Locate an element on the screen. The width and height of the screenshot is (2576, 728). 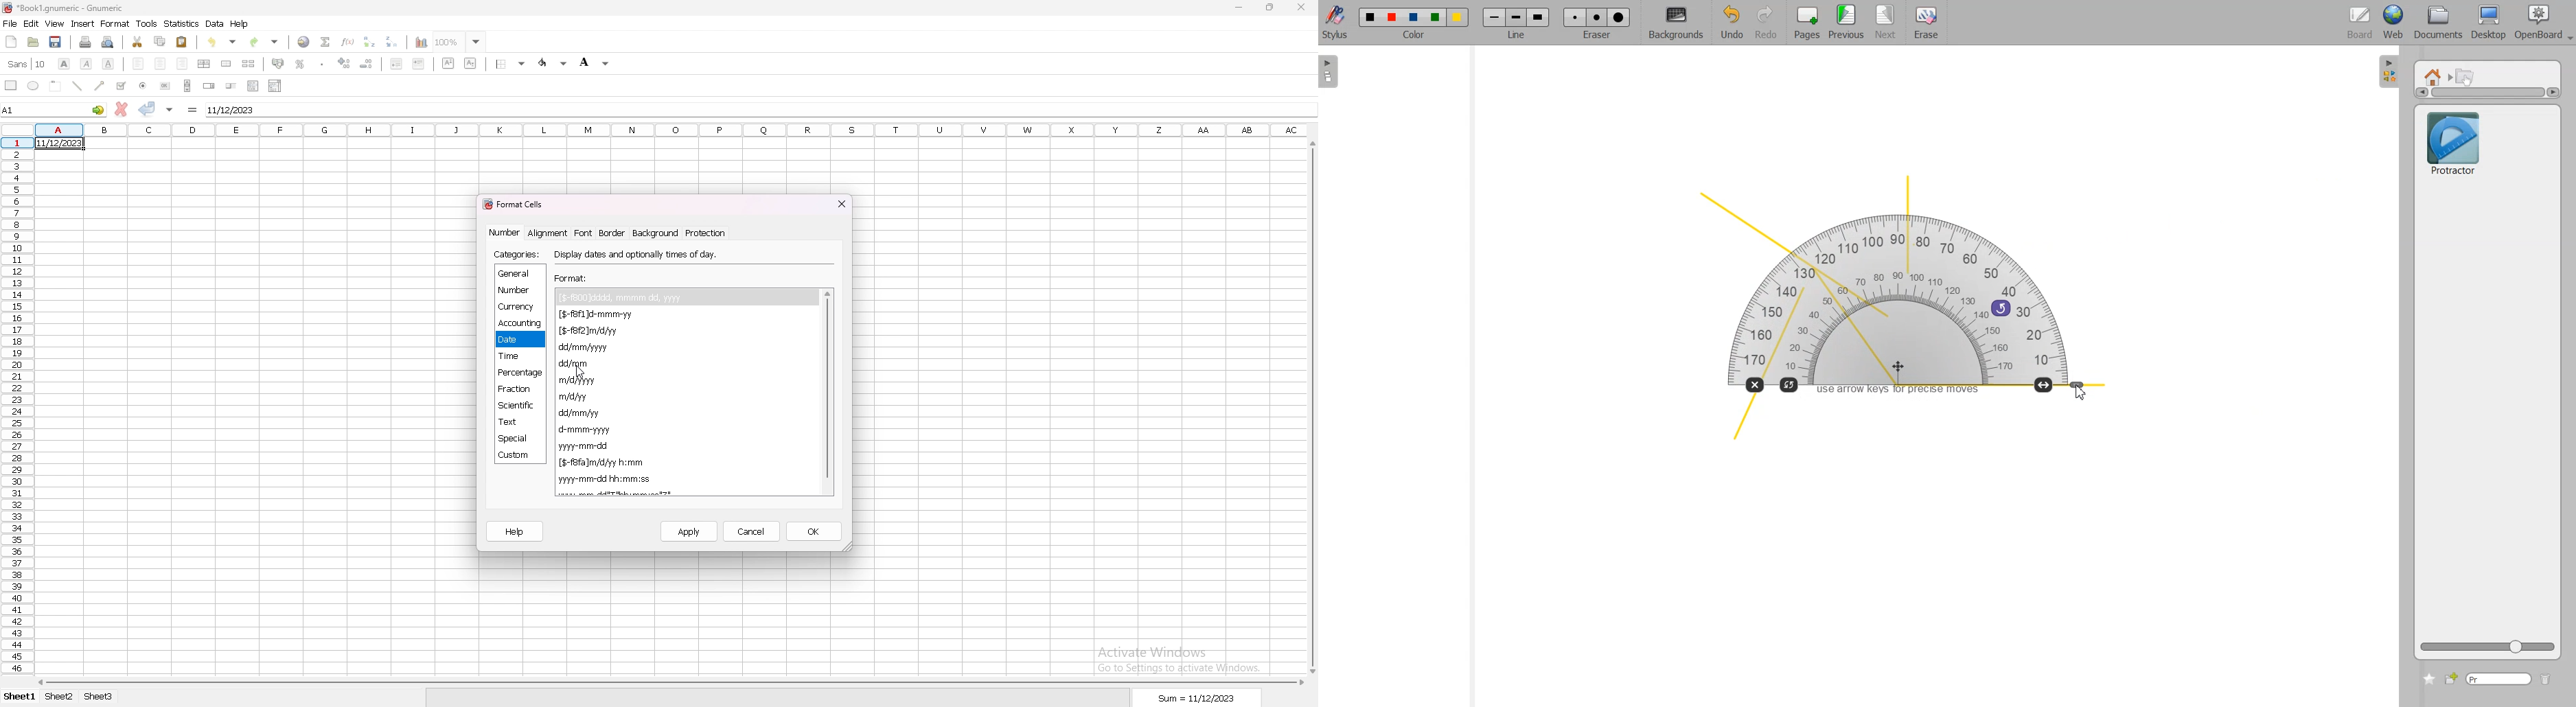
general is located at coordinates (520, 273).